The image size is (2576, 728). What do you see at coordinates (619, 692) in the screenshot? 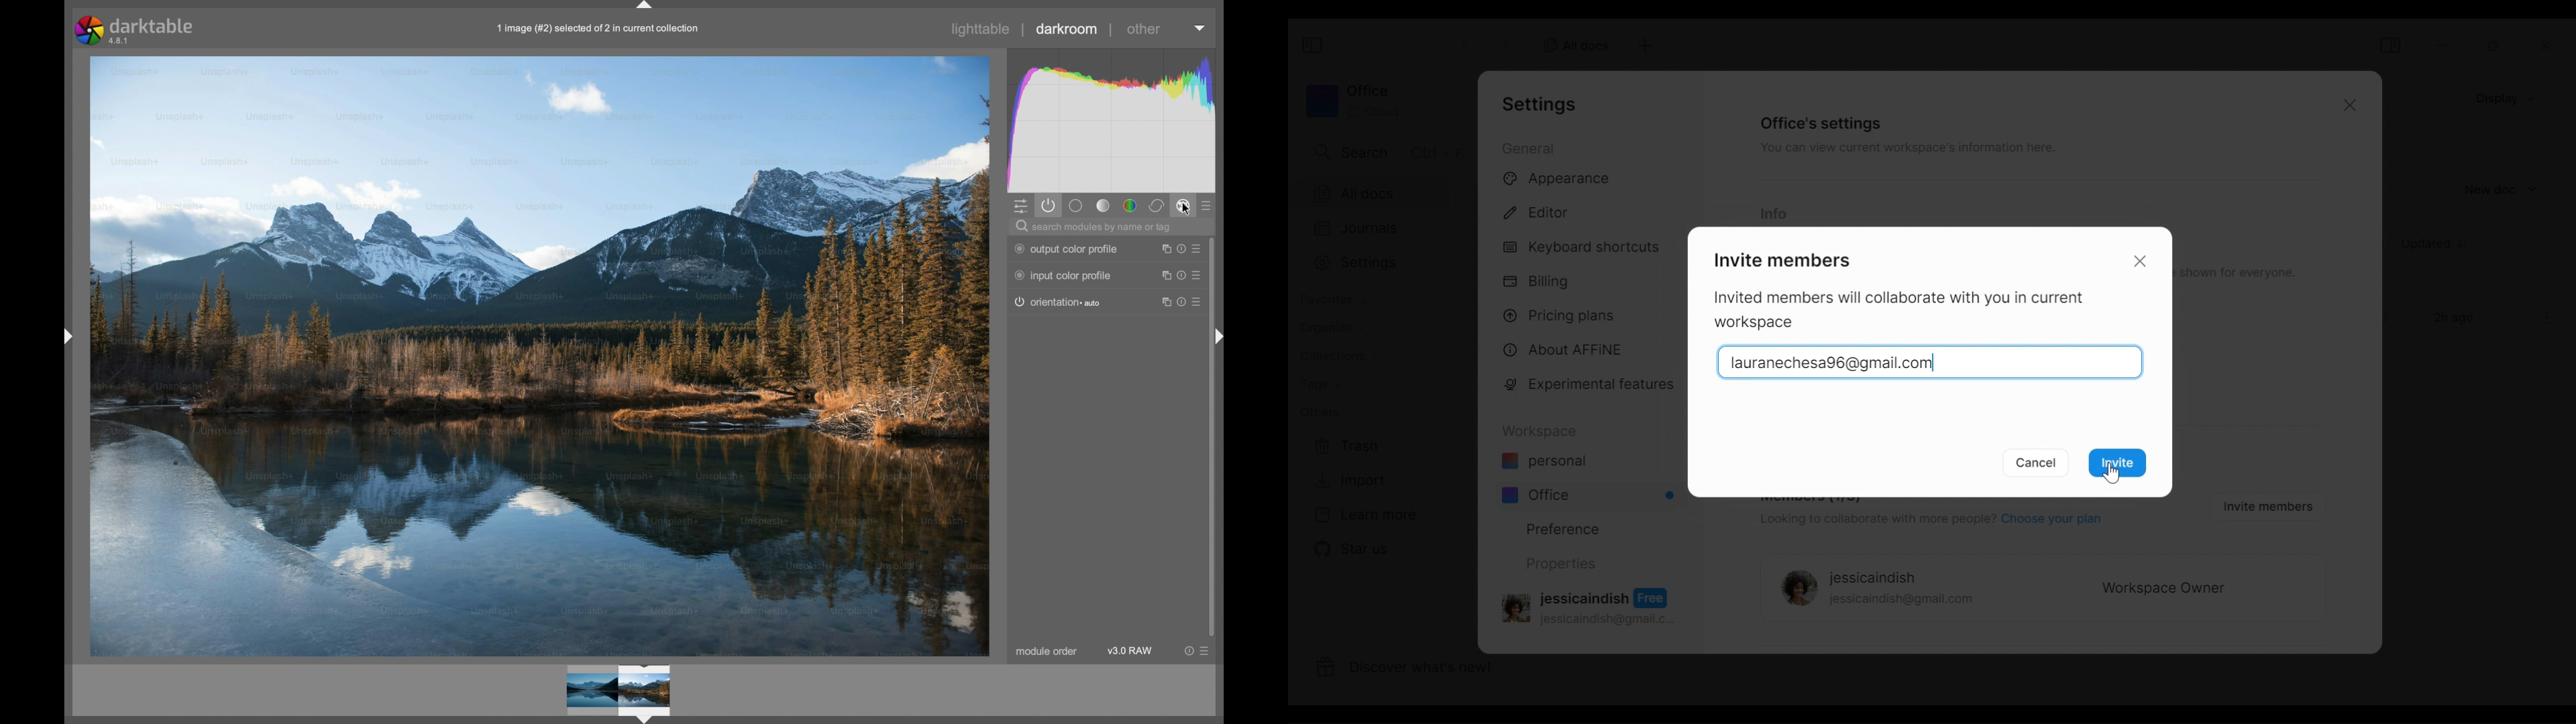
I see `video preview` at bounding box center [619, 692].